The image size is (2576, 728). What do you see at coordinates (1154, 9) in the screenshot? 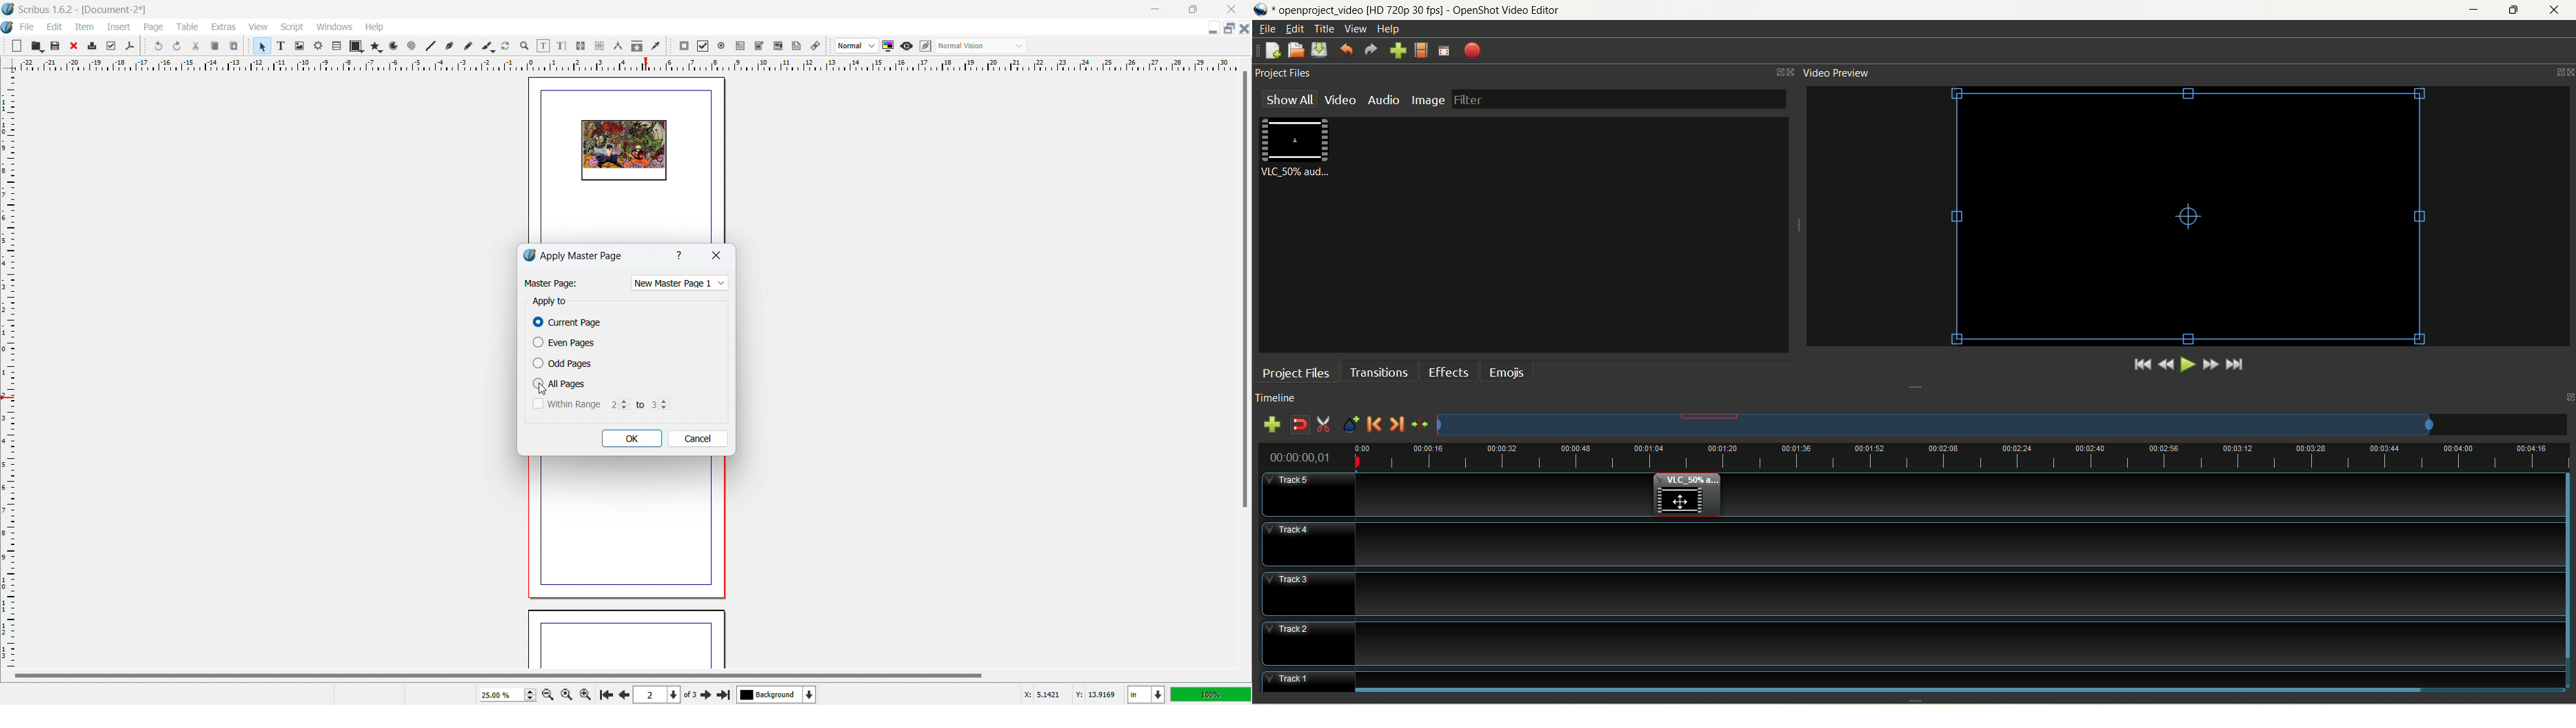
I see `minimize window` at bounding box center [1154, 9].